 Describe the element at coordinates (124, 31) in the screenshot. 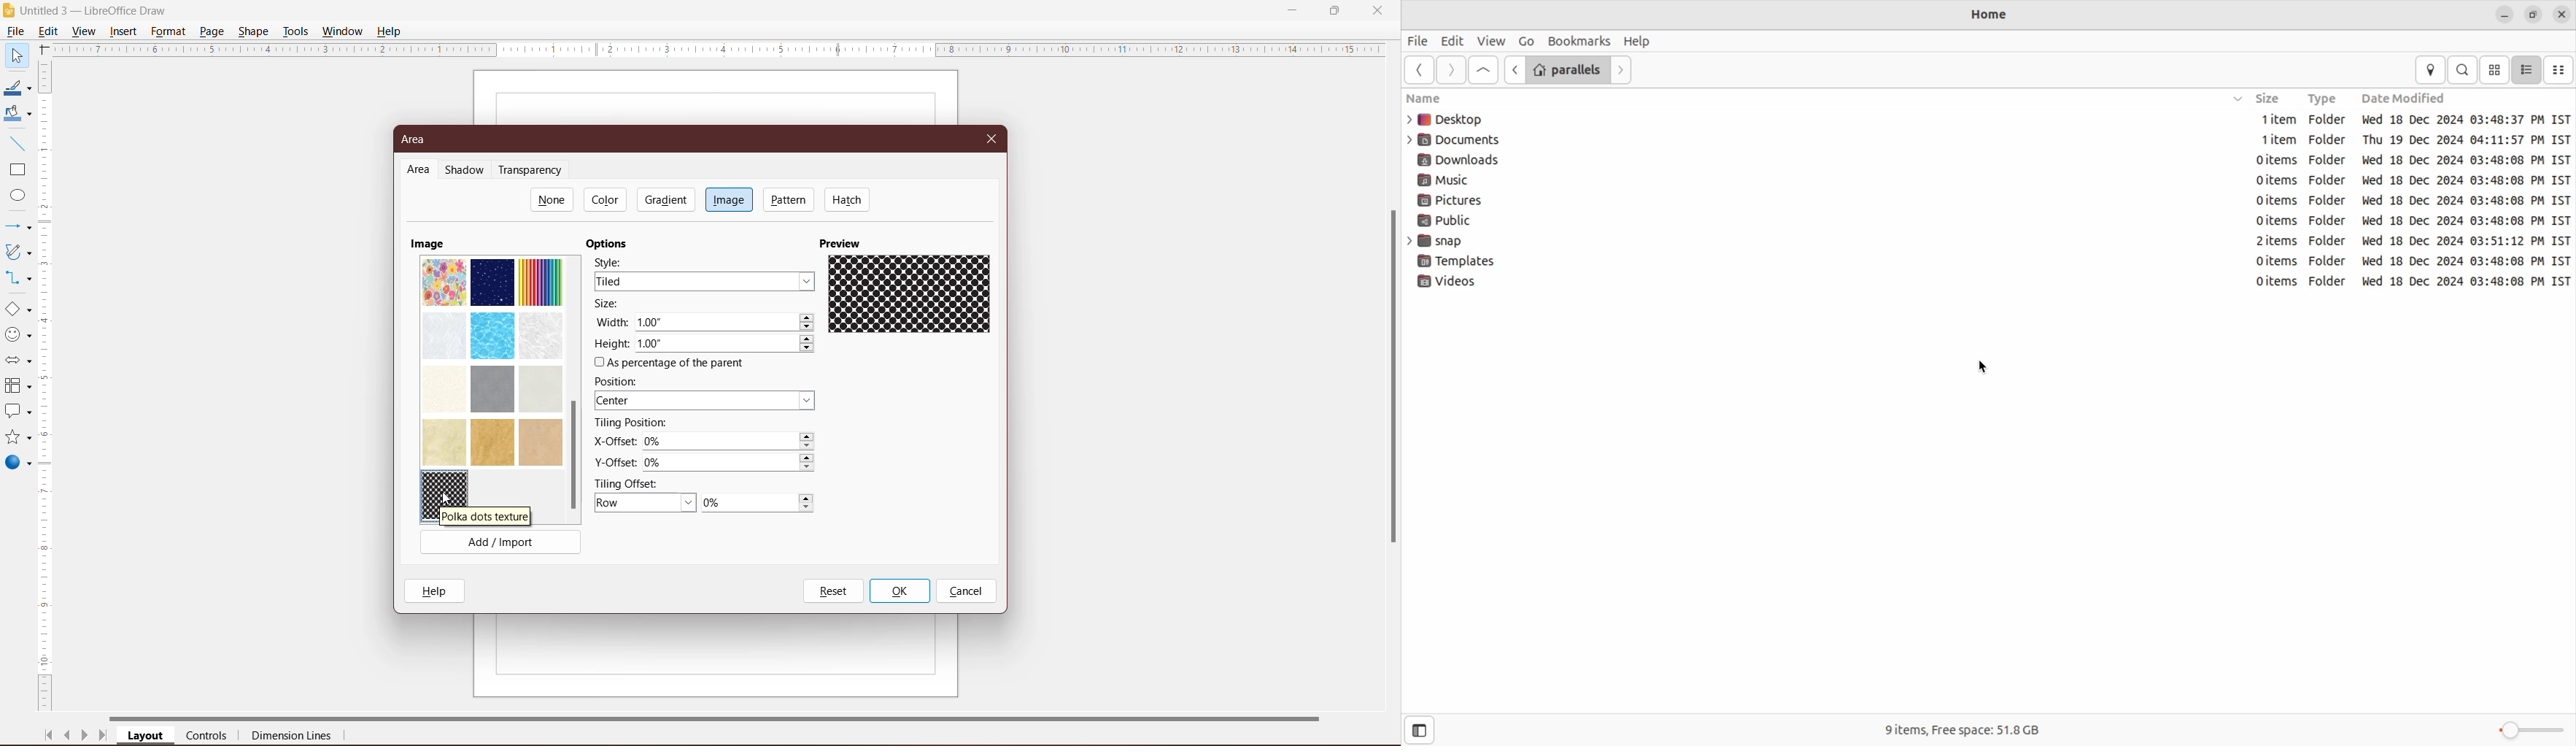

I see `Insert` at that location.